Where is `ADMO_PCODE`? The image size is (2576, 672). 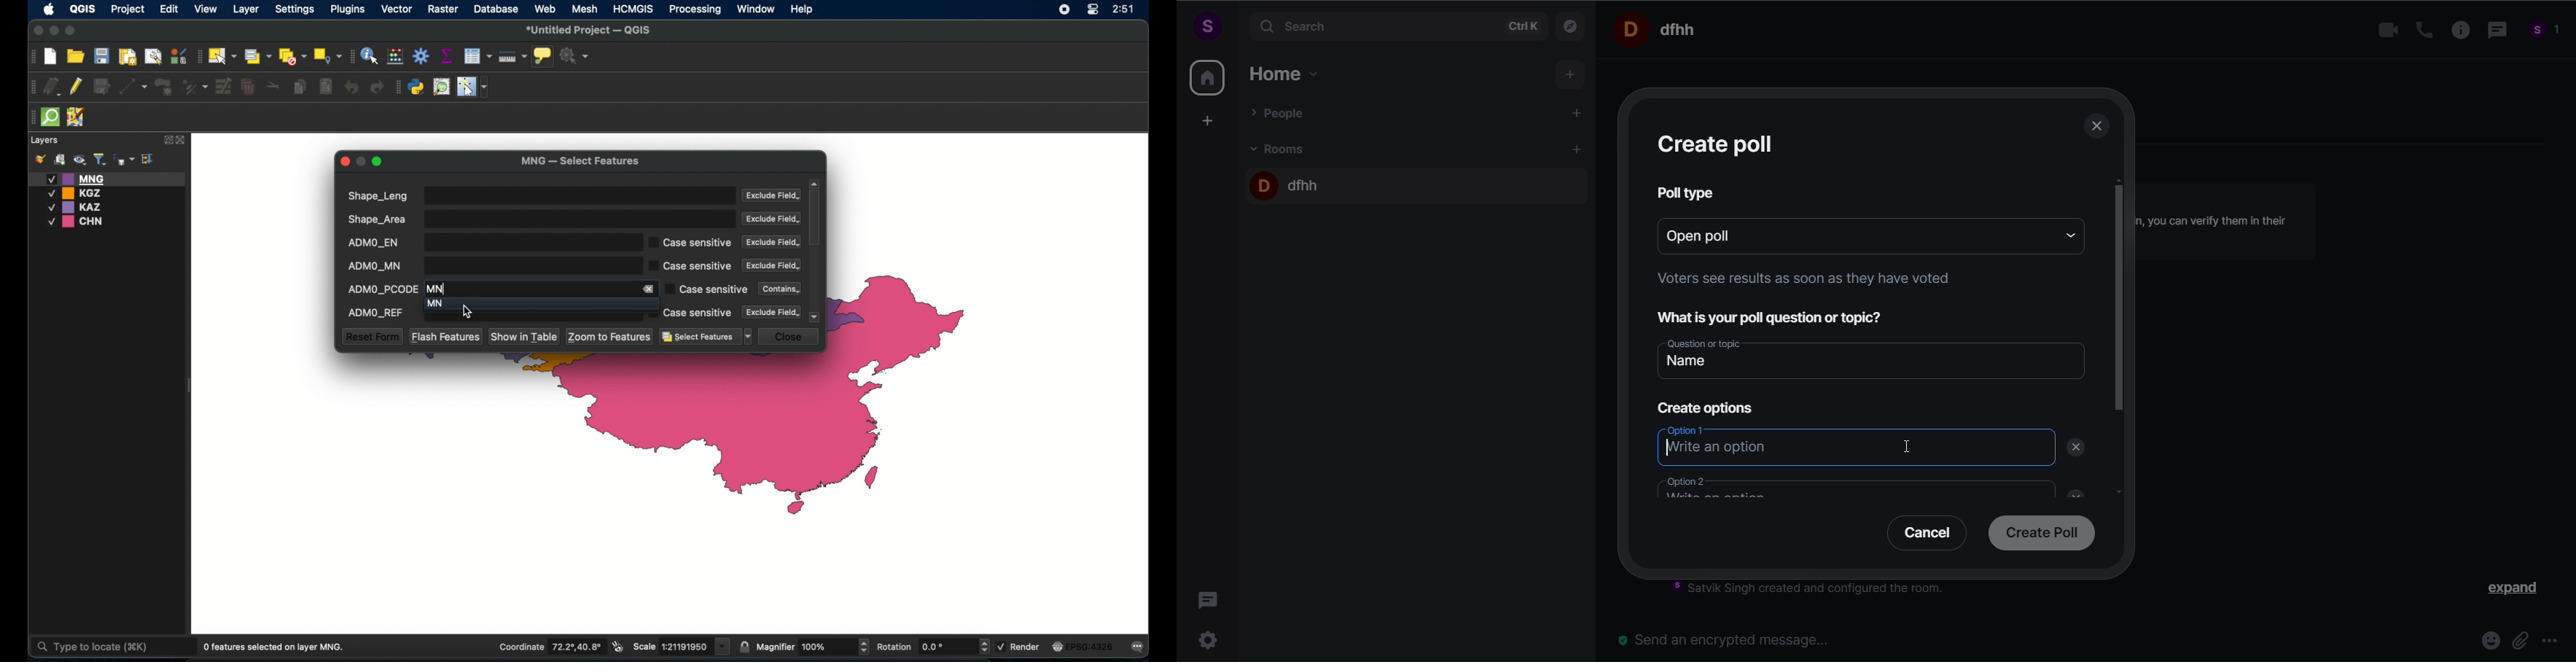 ADMO_PCODE is located at coordinates (382, 287).